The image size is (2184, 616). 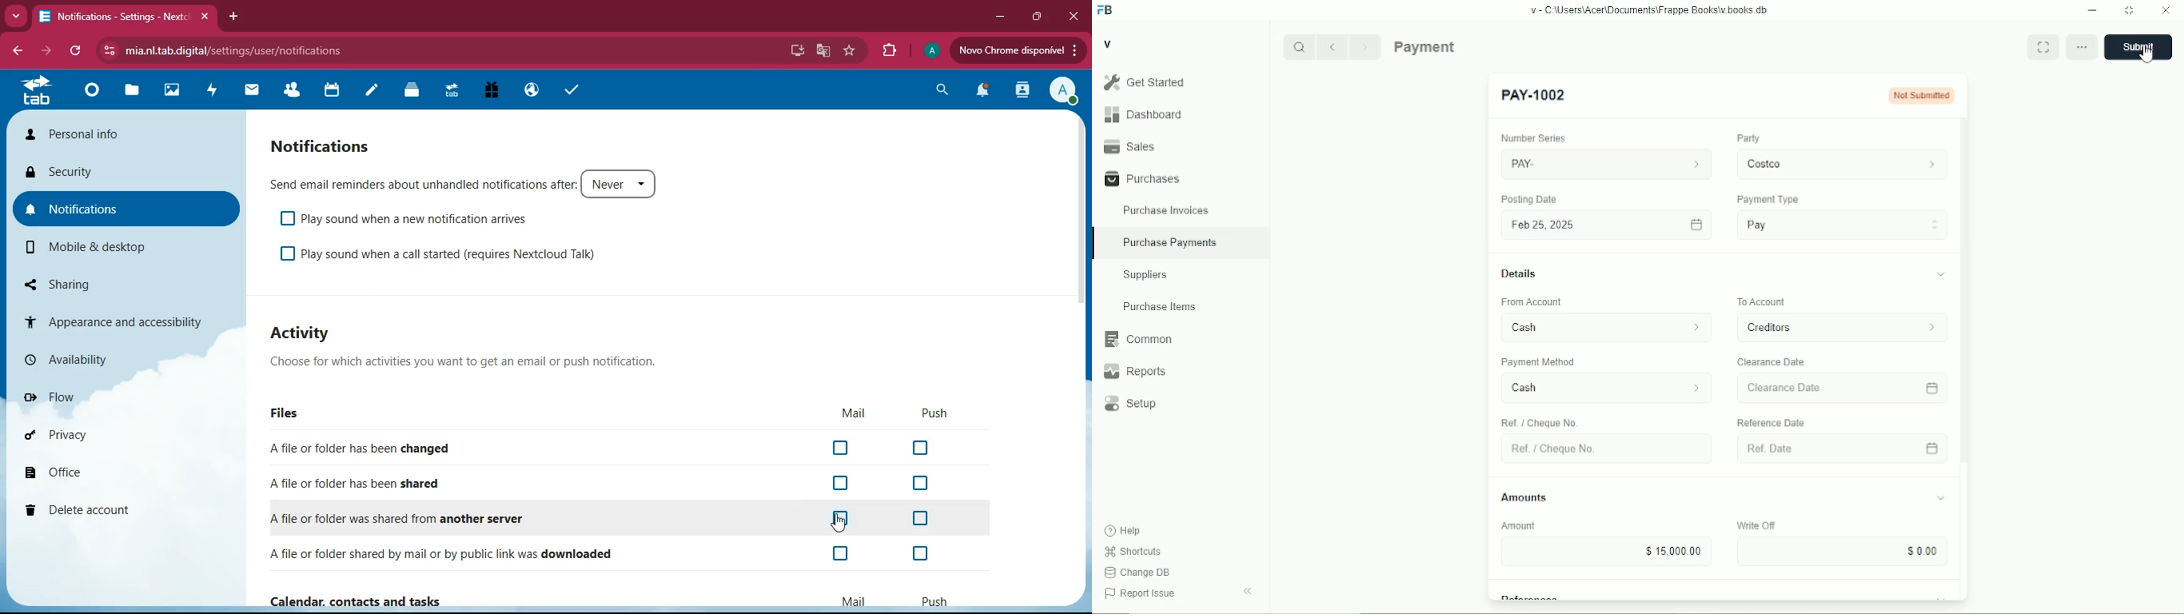 I want to click on notes, so click(x=366, y=92).